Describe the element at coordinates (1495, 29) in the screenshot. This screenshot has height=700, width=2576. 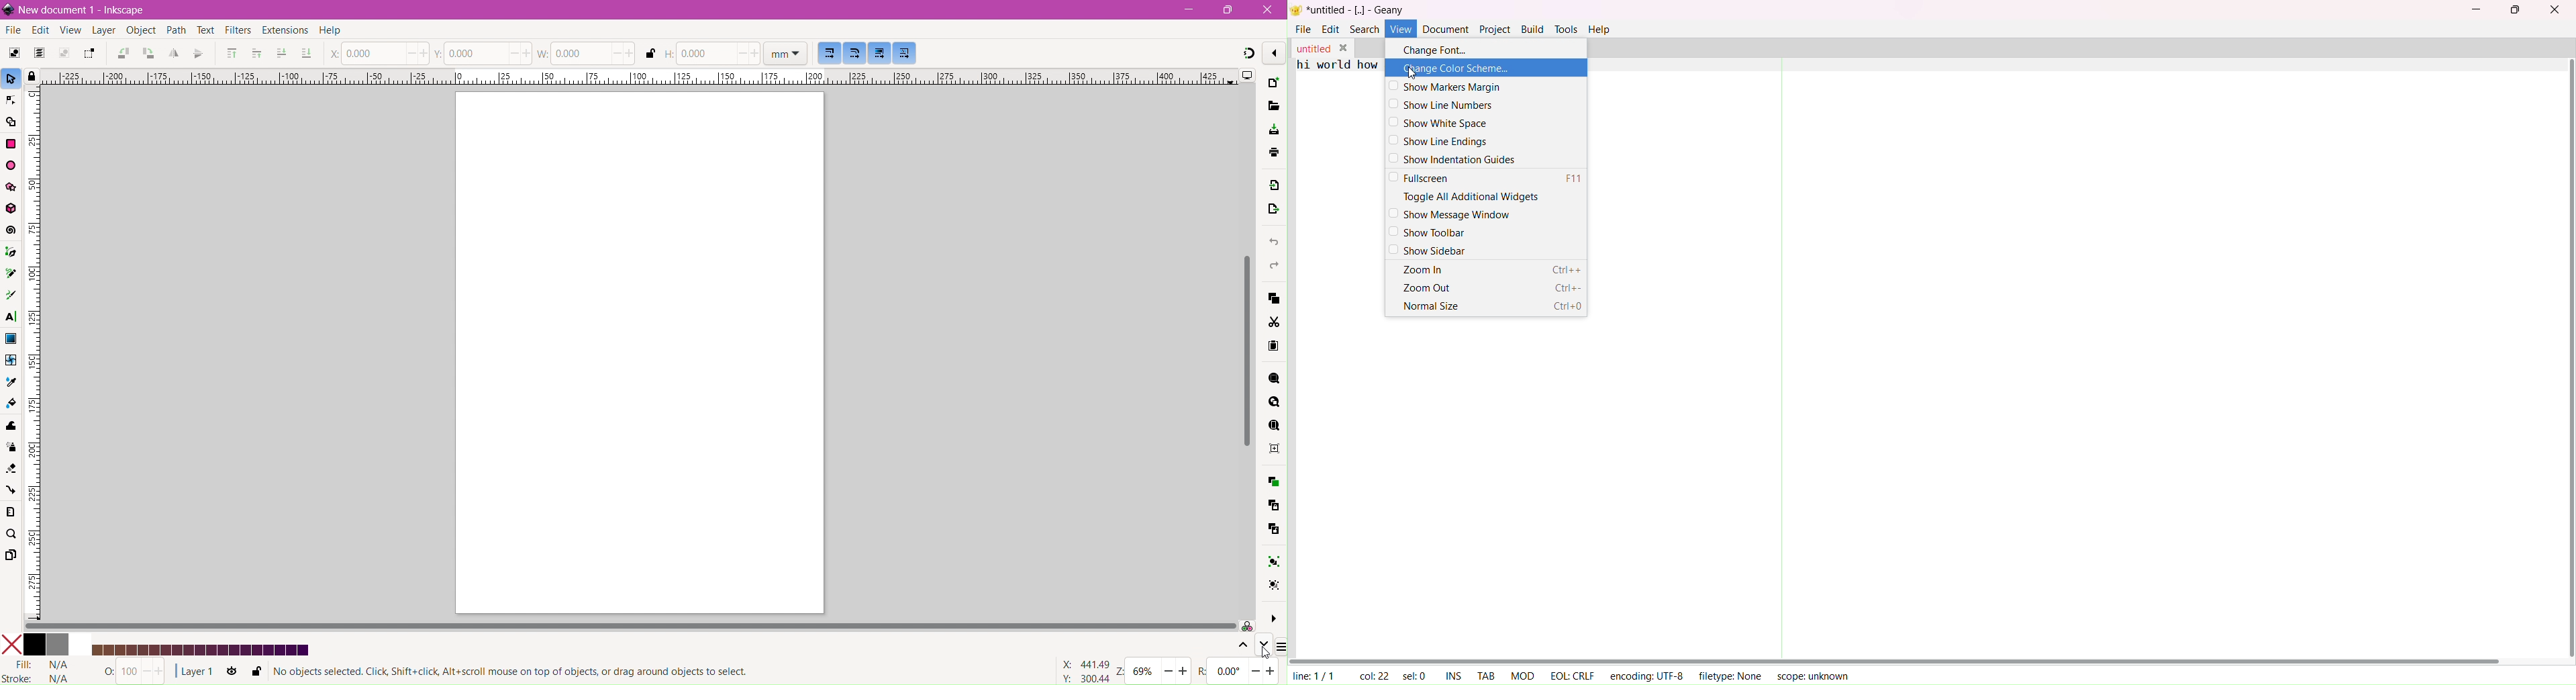
I see `project` at that location.